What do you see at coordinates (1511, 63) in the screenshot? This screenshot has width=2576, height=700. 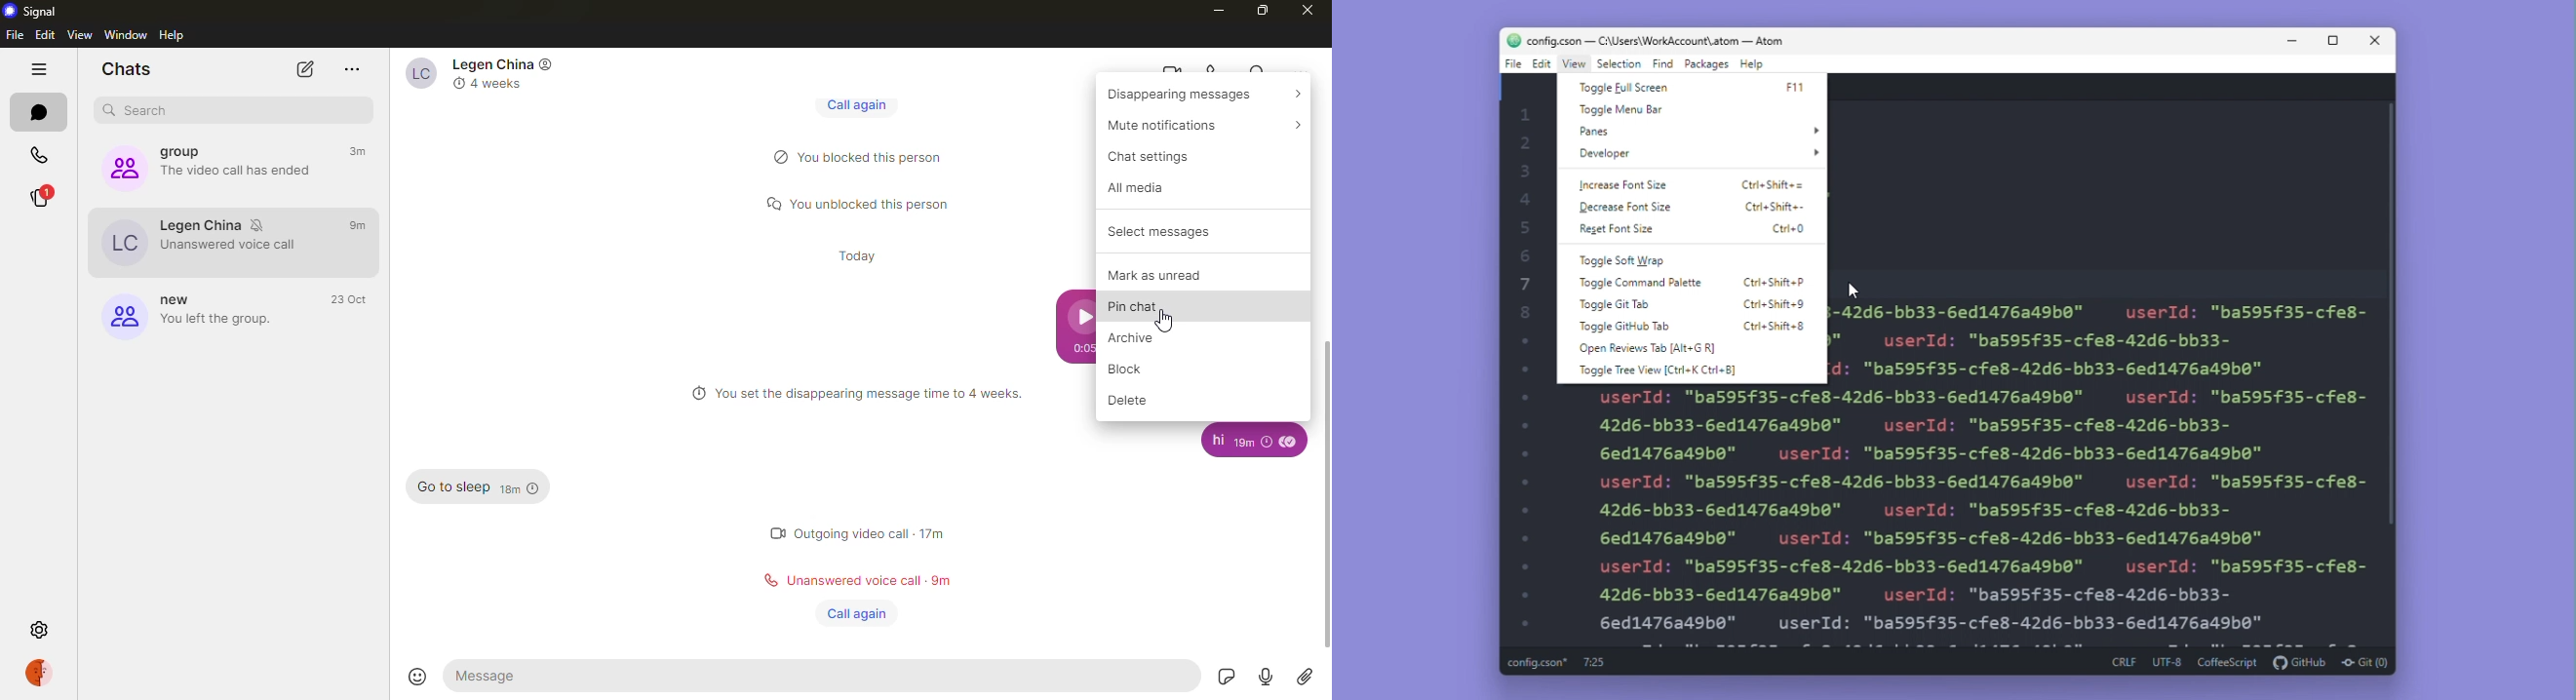 I see `File` at bounding box center [1511, 63].